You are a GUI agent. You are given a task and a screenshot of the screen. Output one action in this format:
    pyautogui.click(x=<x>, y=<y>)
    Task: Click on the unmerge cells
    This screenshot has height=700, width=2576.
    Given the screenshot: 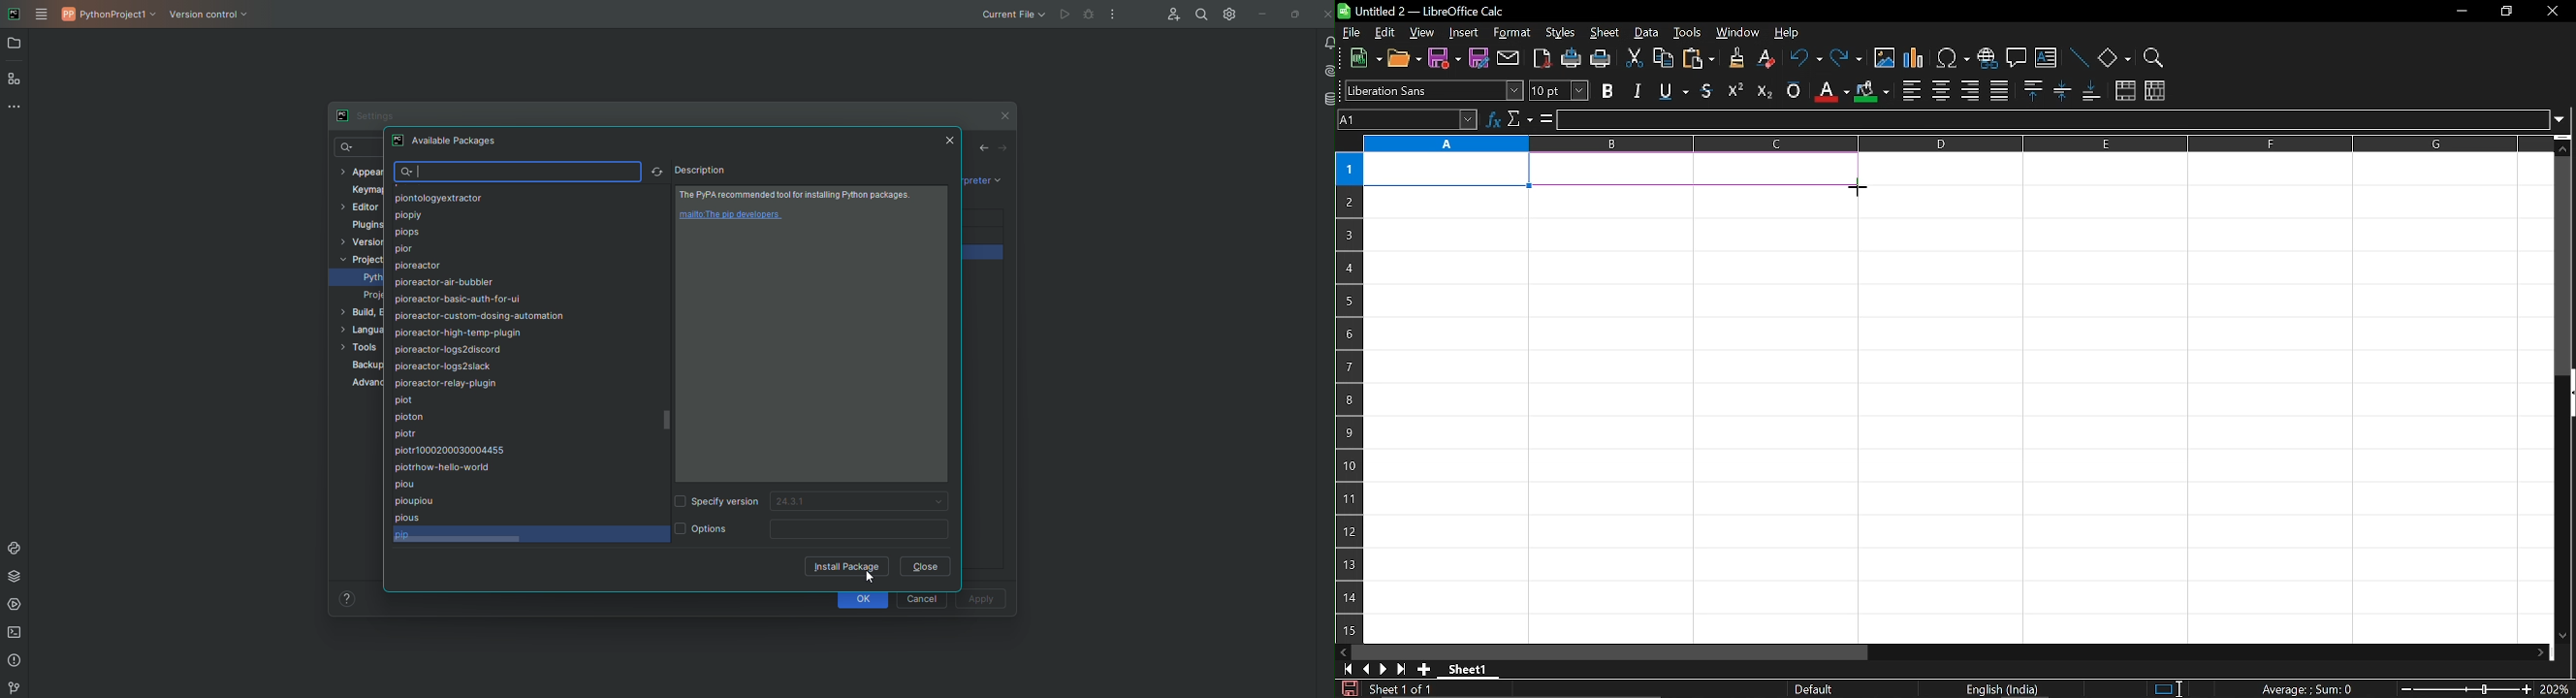 What is the action you would take?
    pyautogui.click(x=2155, y=92)
    